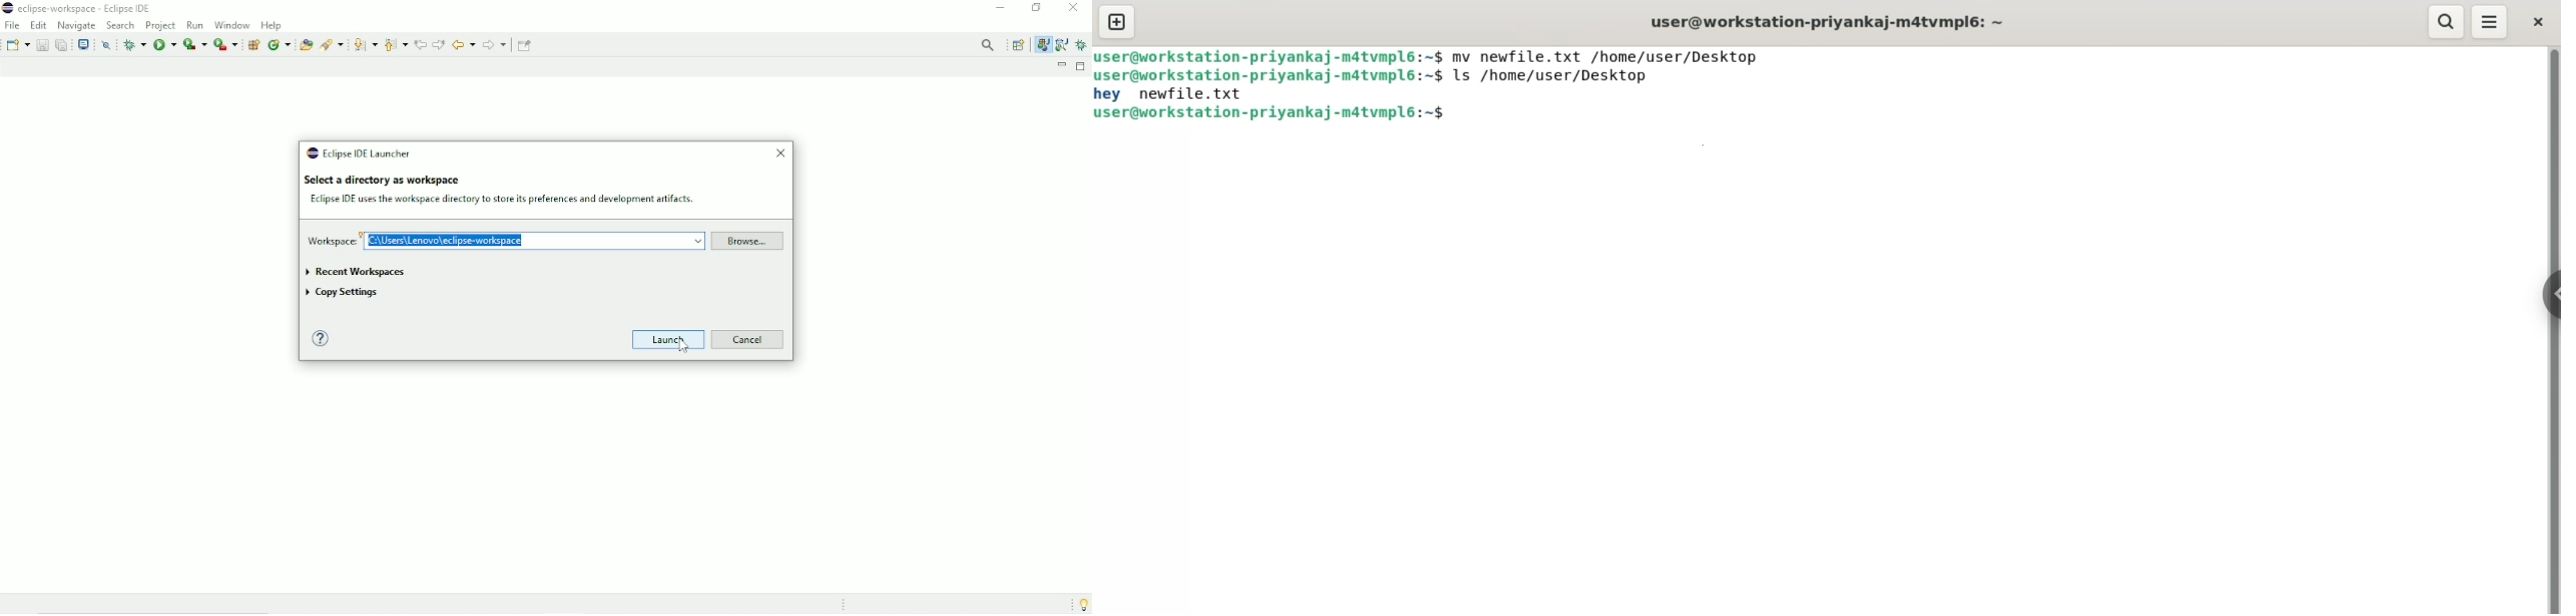  I want to click on Eclipse IDE uses the workspace directory to store its preferences and development artifacts, so click(502, 199).